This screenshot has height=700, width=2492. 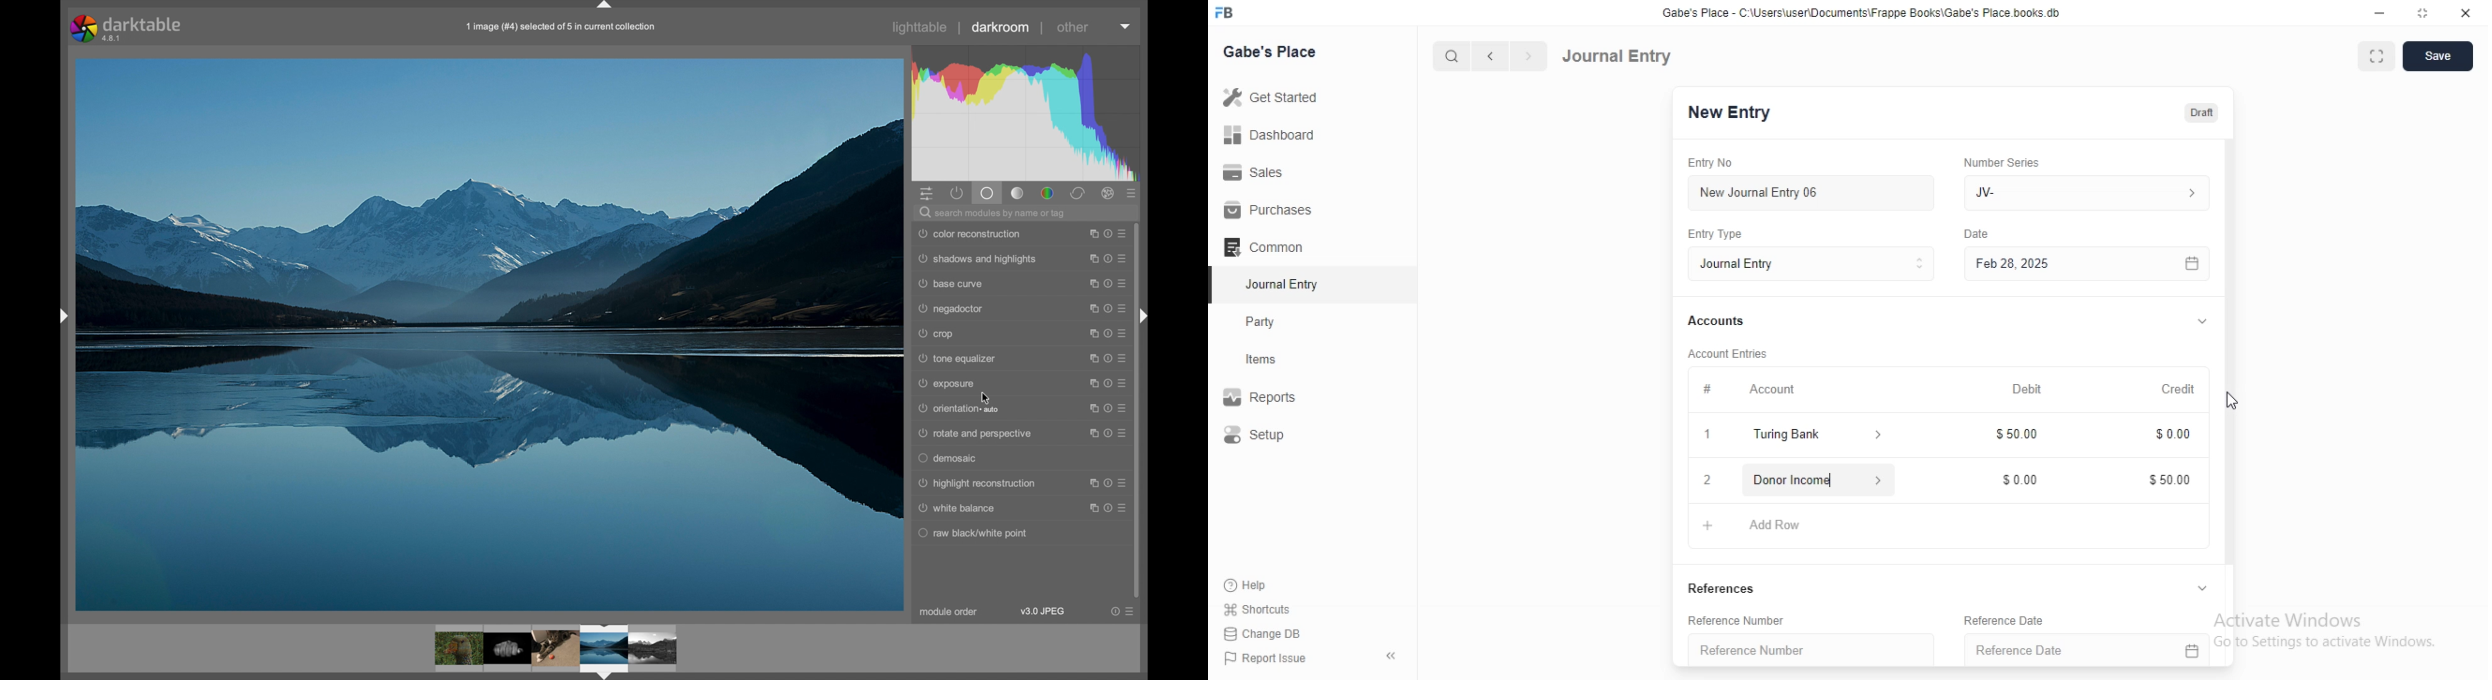 I want to click on Common, so click(x=1269, y=247).